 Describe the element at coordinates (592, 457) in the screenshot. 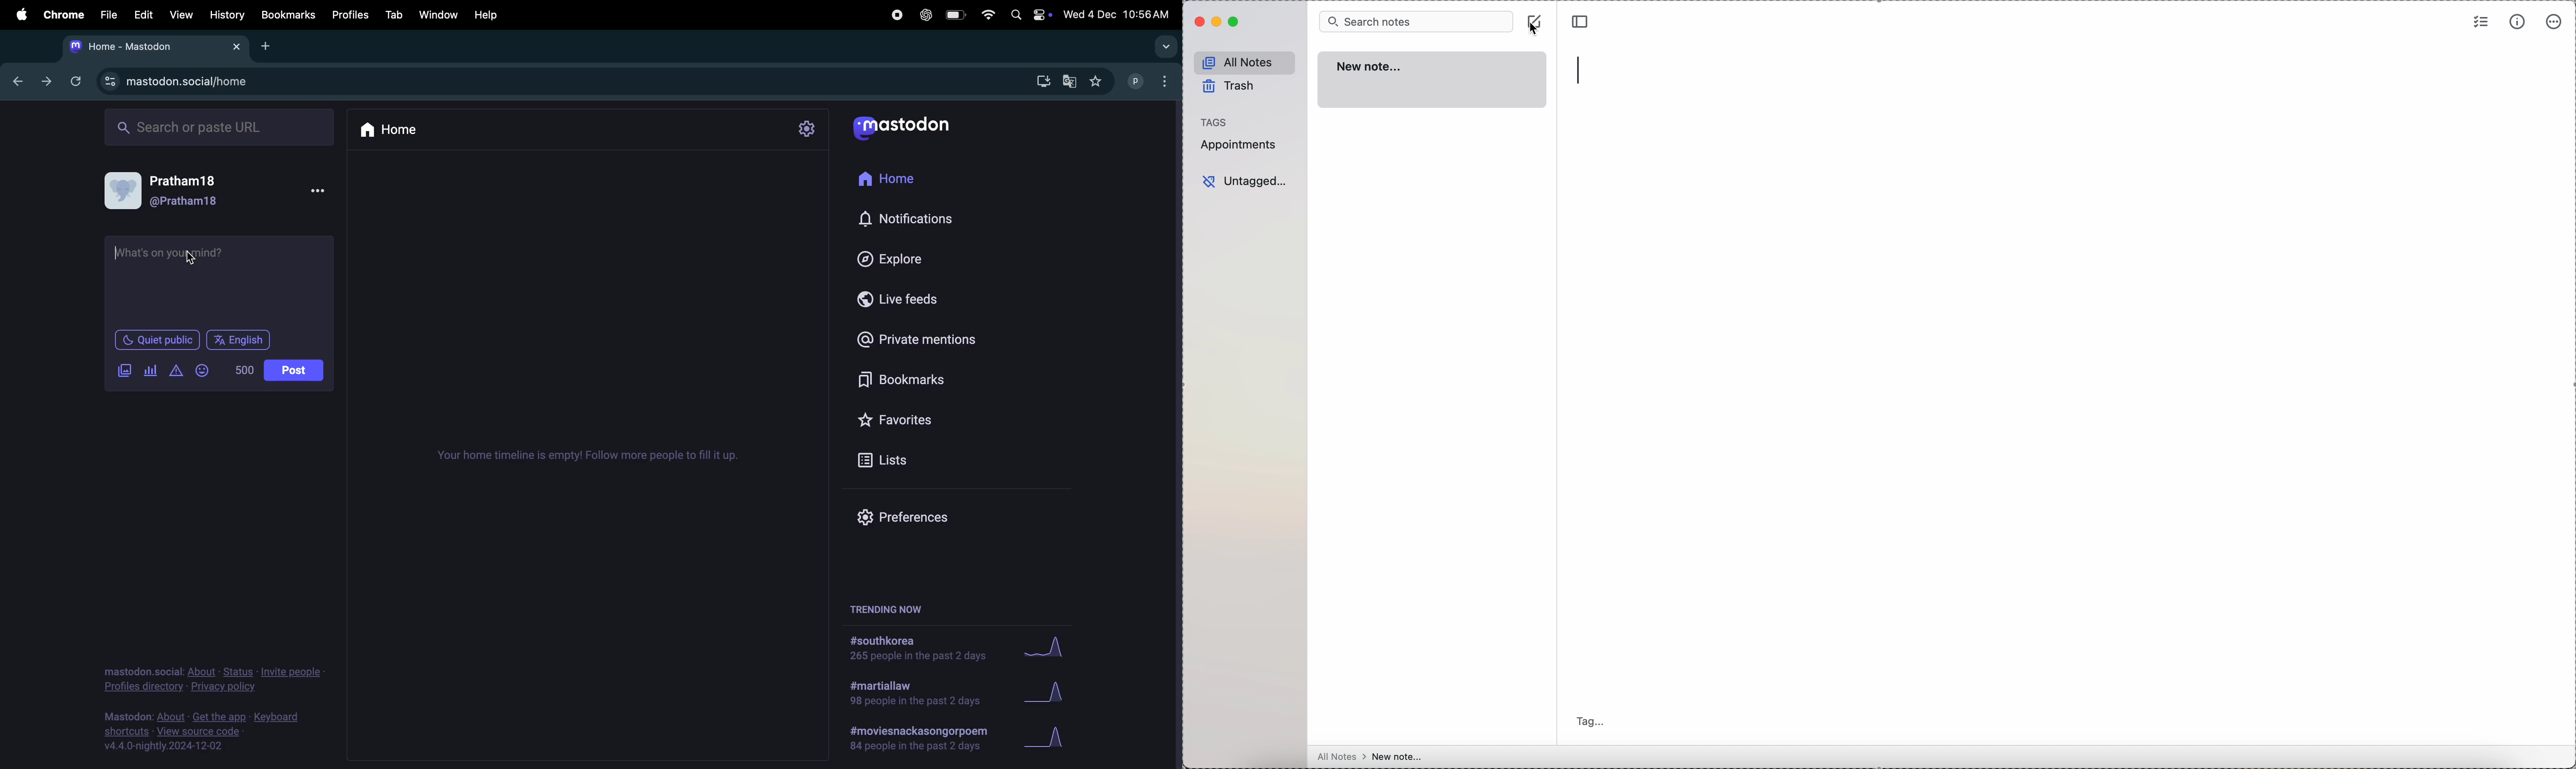

I see `Timeline` at that location.